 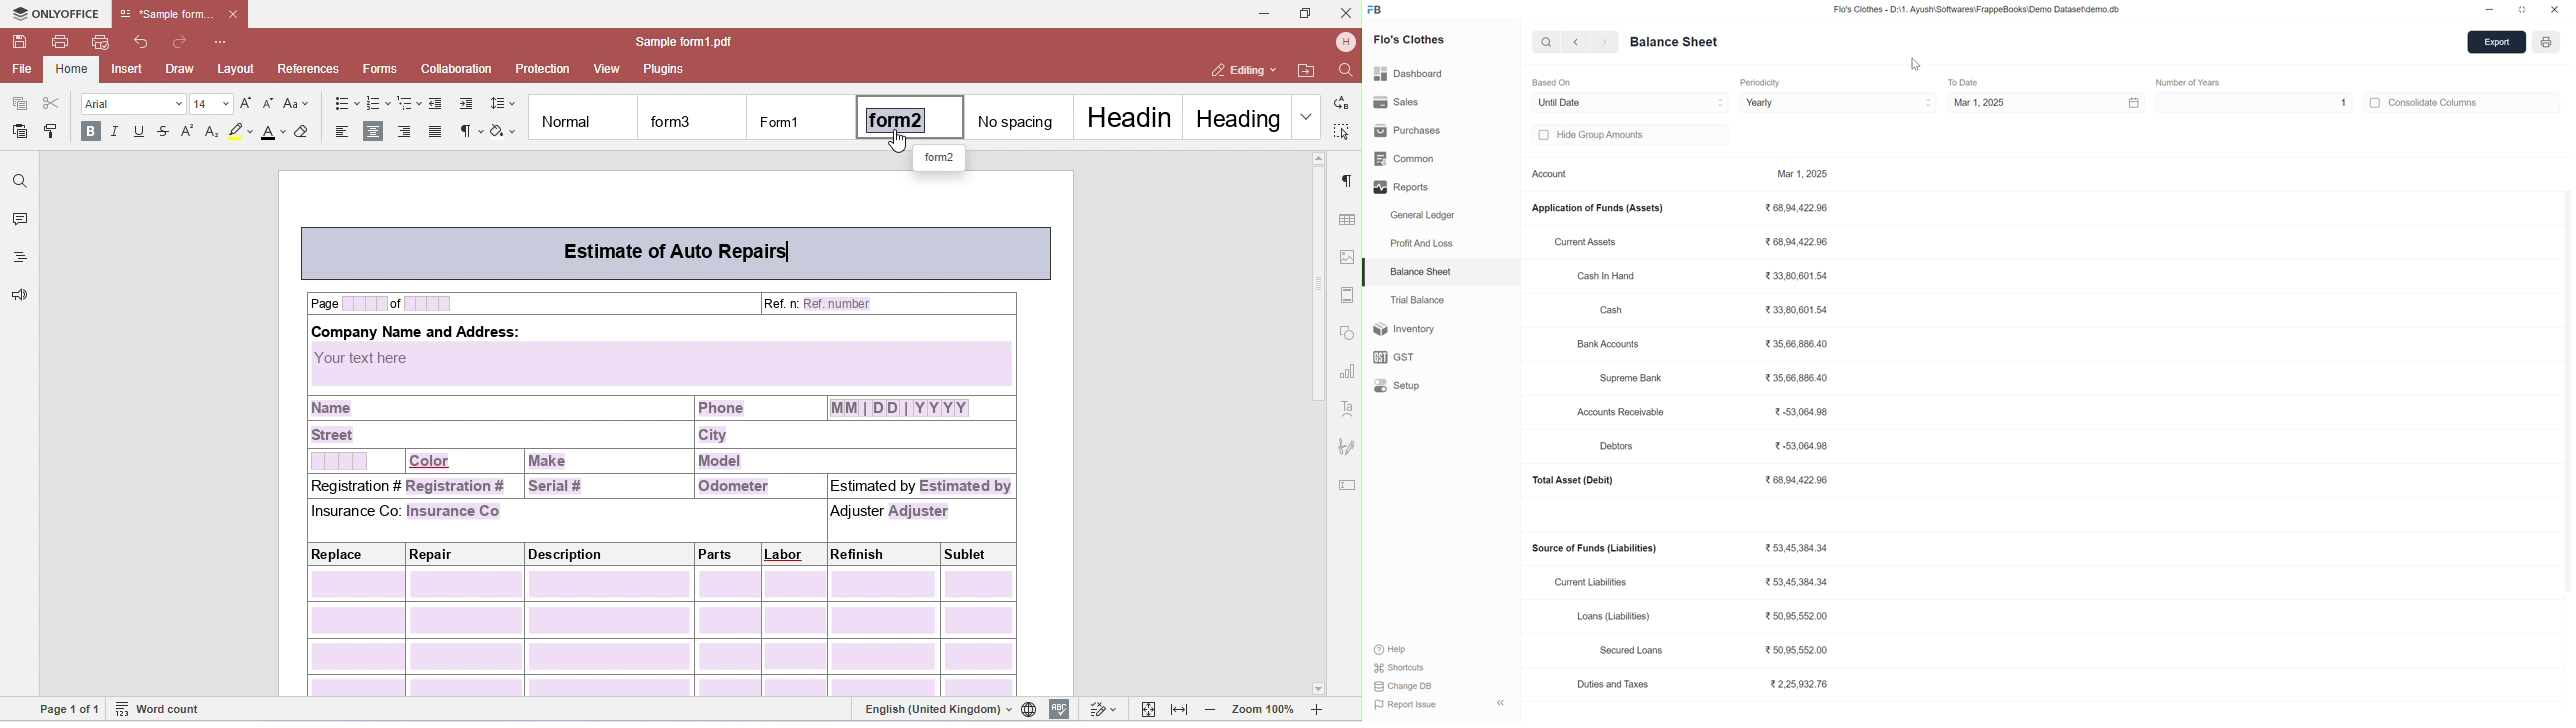 What do you see at coordinates (1635, 650) in the screenshot?
I see `Secured Loans` at bounding box center [1635, 650].